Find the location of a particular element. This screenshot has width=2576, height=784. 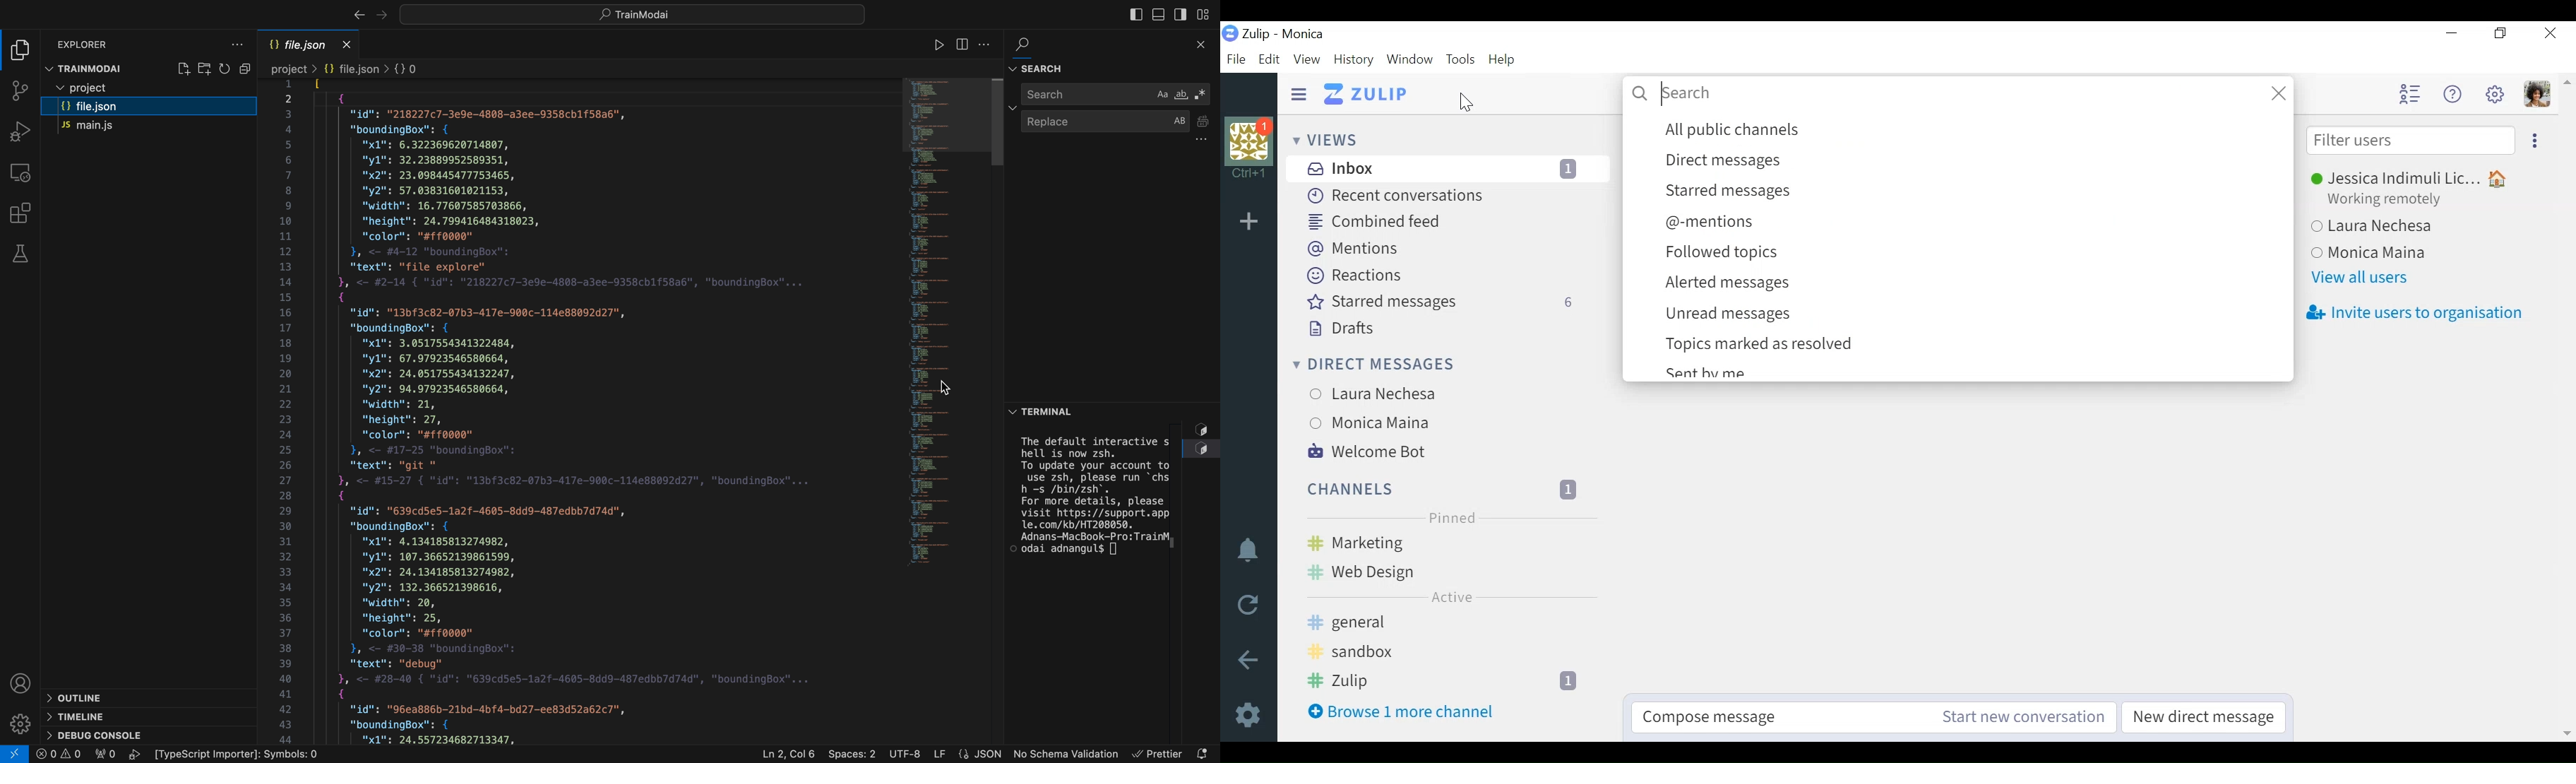

Start new conversation is located at coordinates (2022, 716).